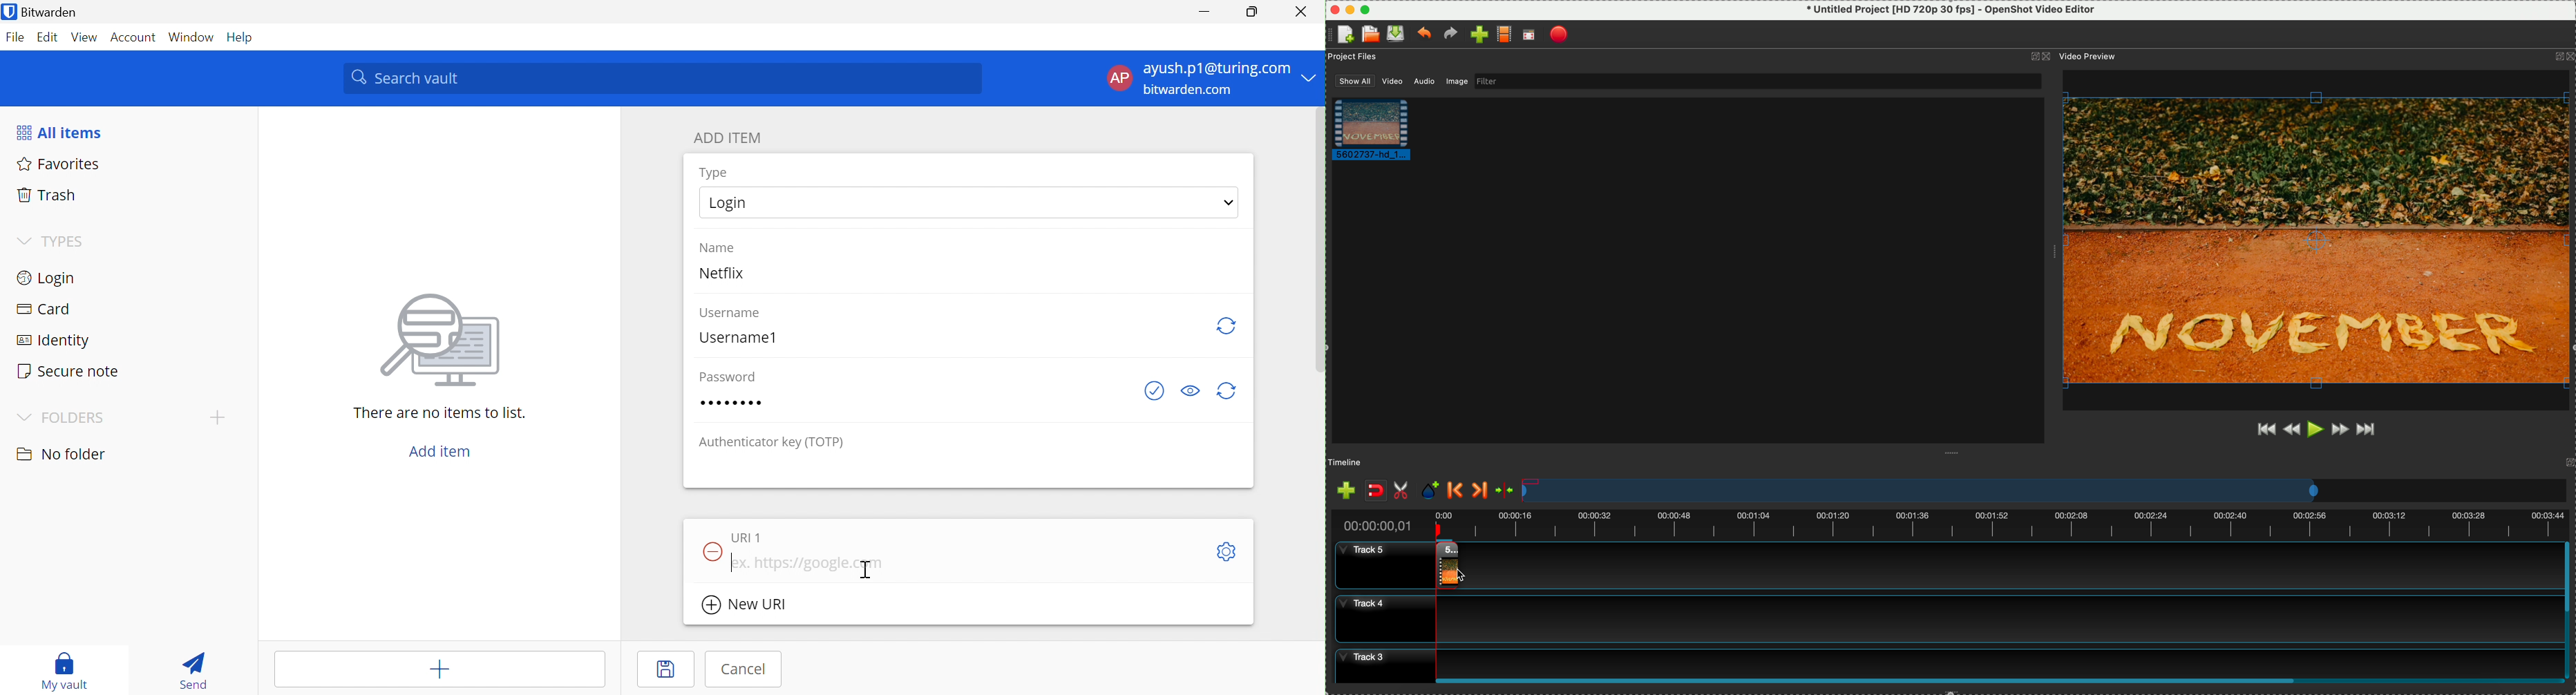  What do you see at coordinates (732, 402) in the screenshot?
I see `12345678` at bounding box center [732, 402].